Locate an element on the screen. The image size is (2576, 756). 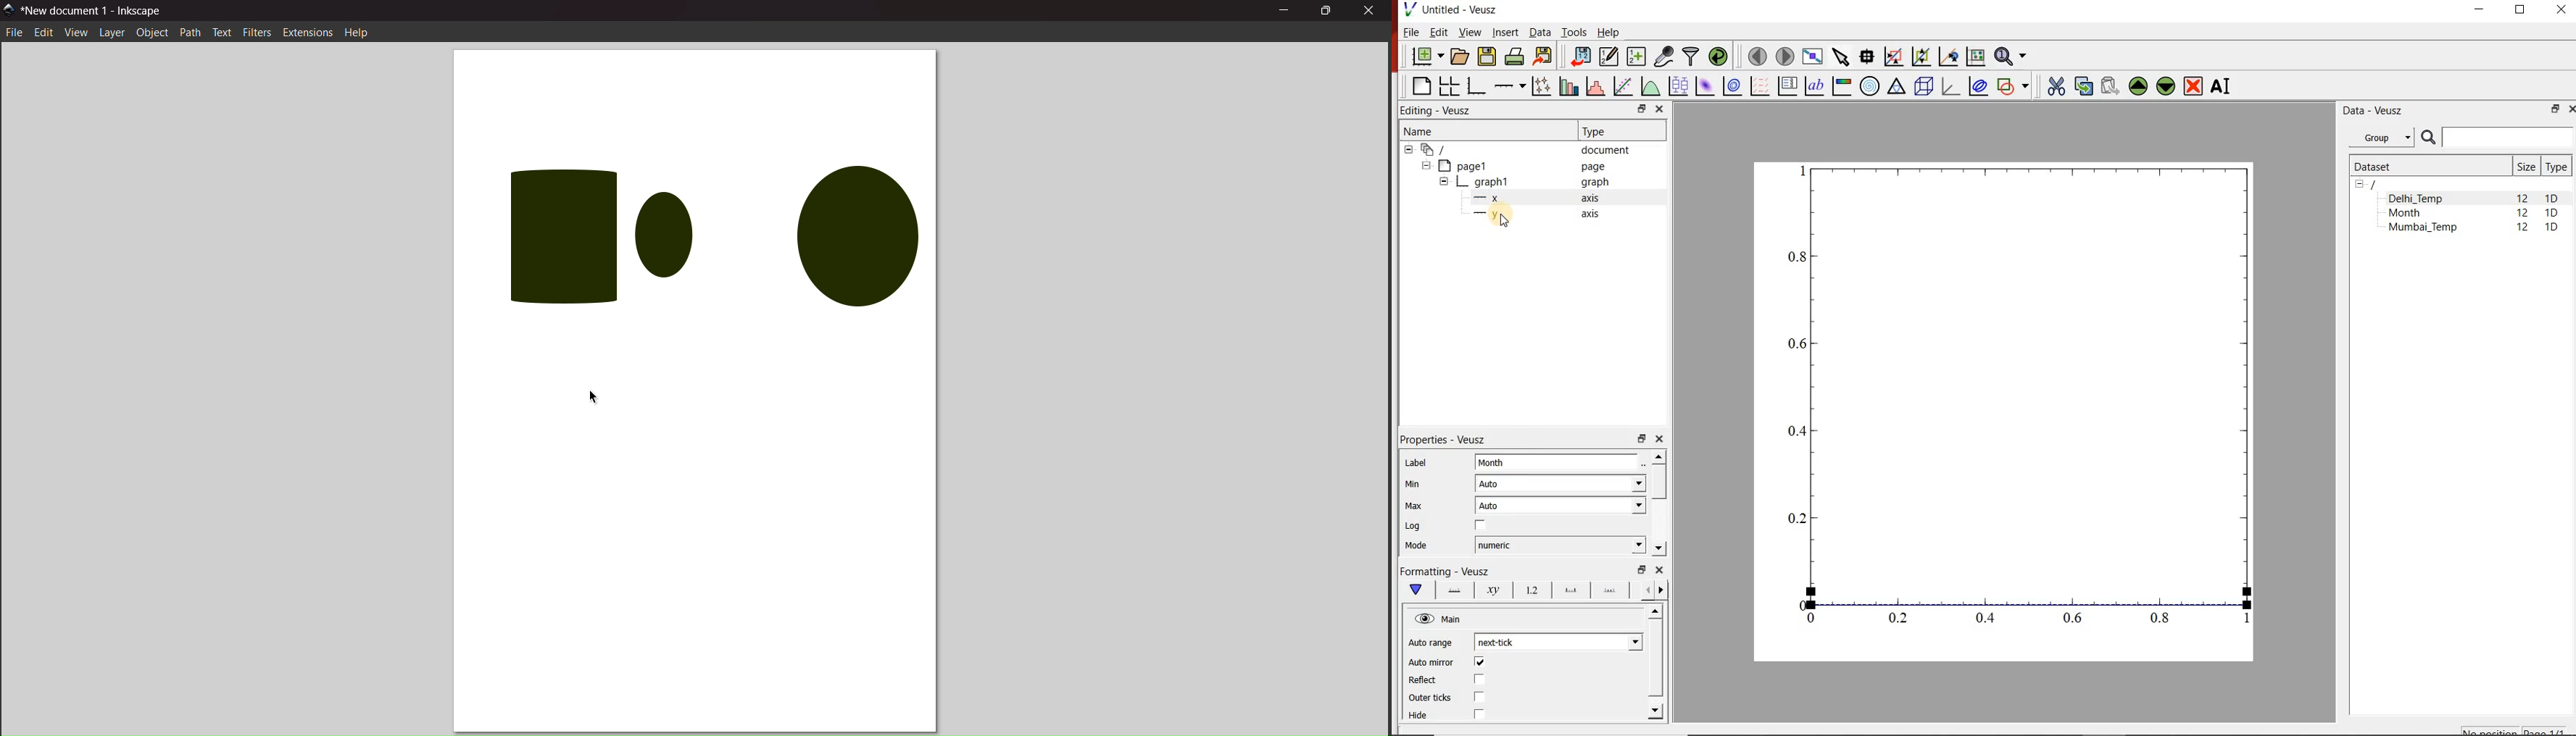
1D is located at coordinates (2552, 228).